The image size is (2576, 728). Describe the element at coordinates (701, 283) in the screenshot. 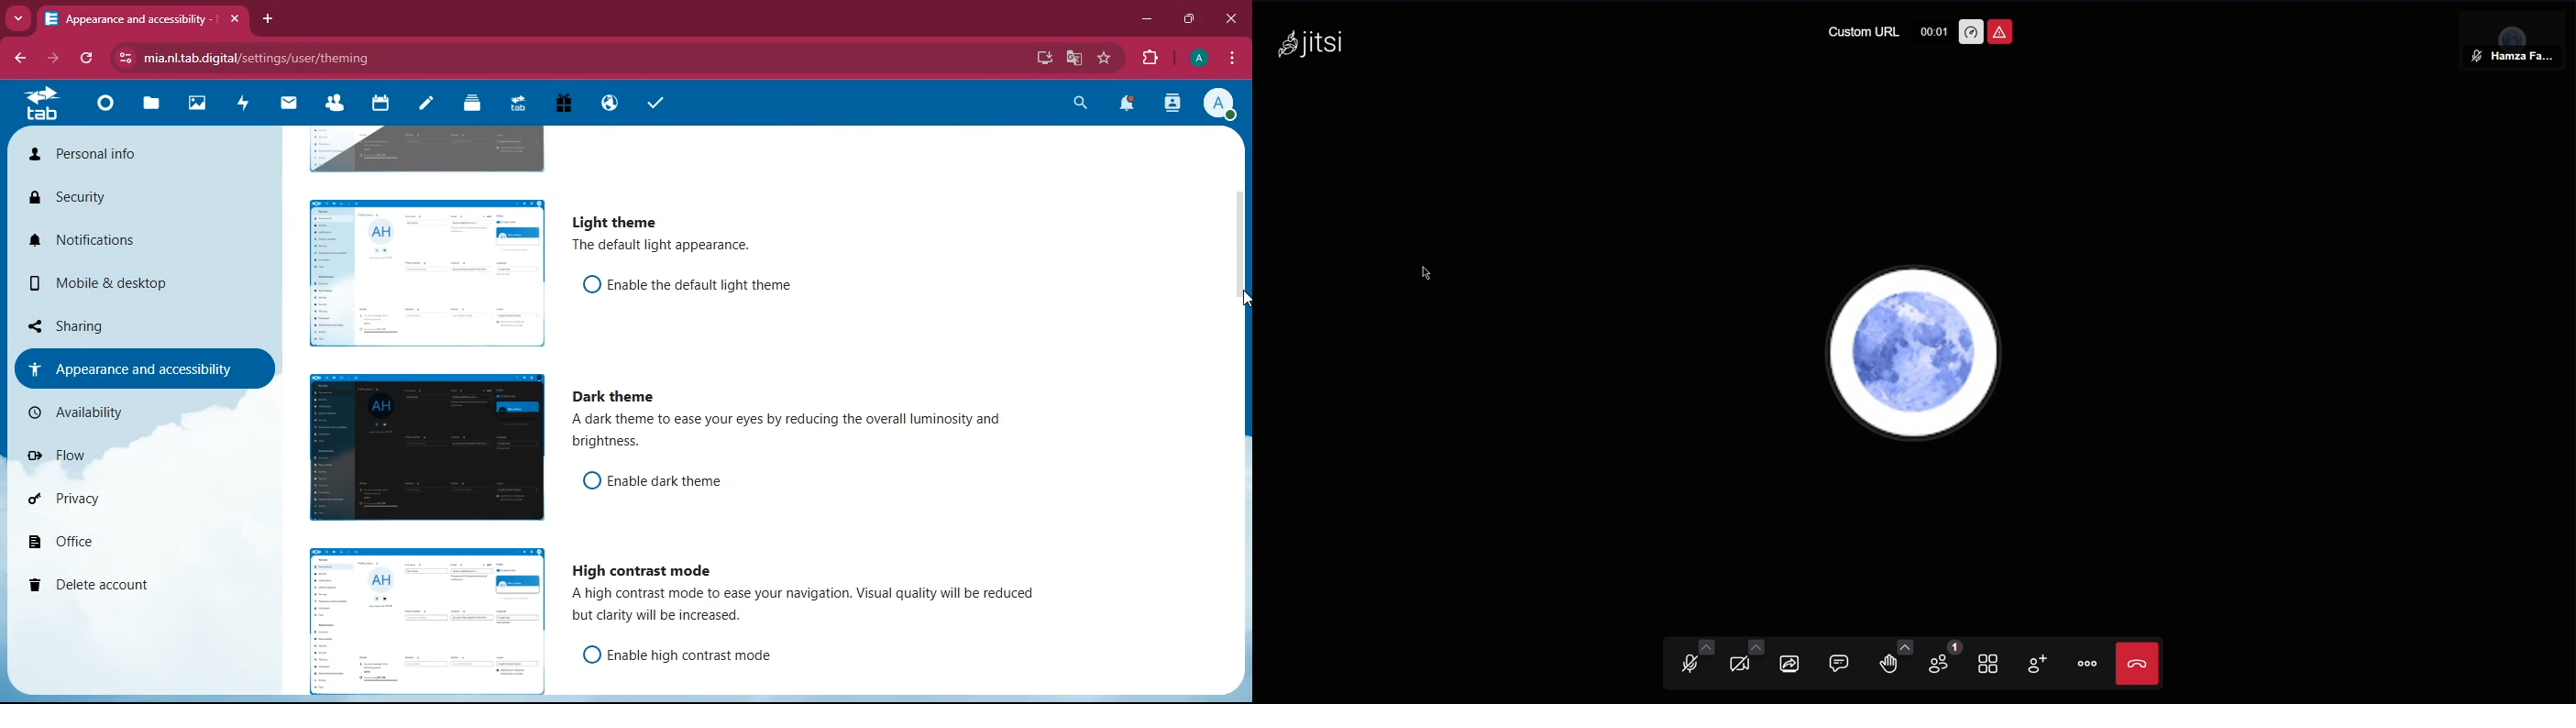

I see `enable` at that location.